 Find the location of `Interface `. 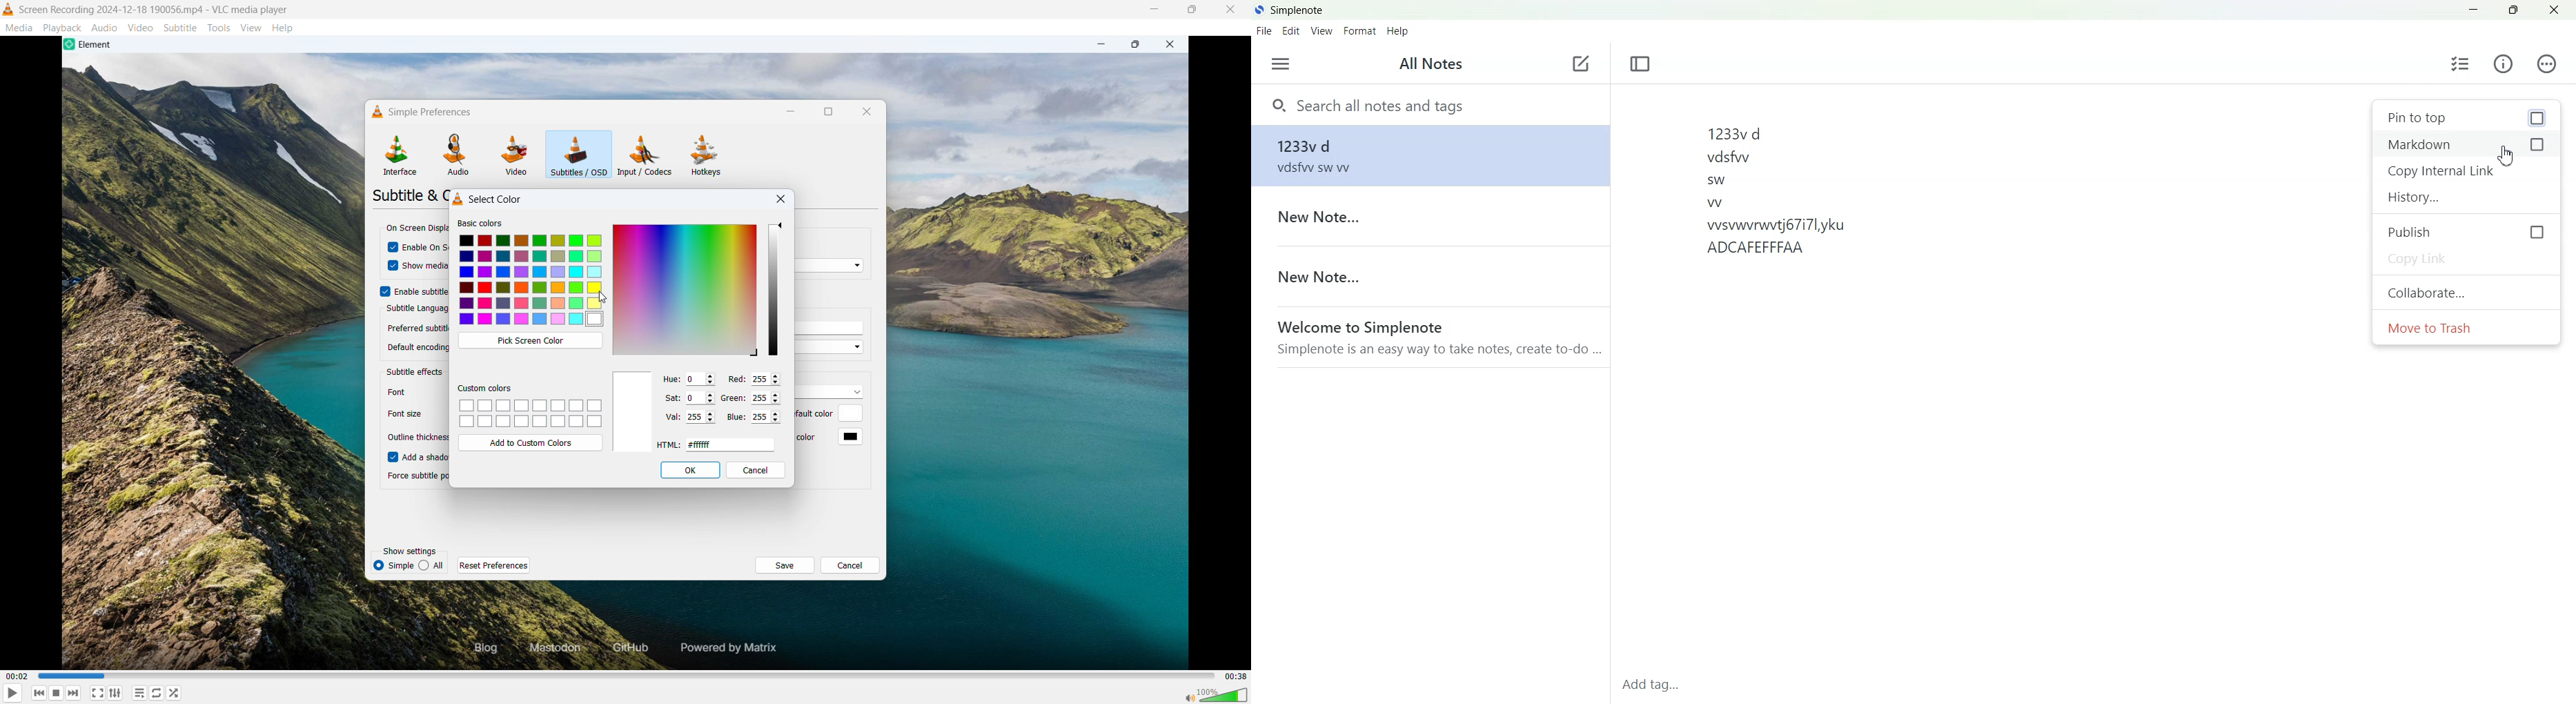

Interface  is located at coordinates (400, 154).